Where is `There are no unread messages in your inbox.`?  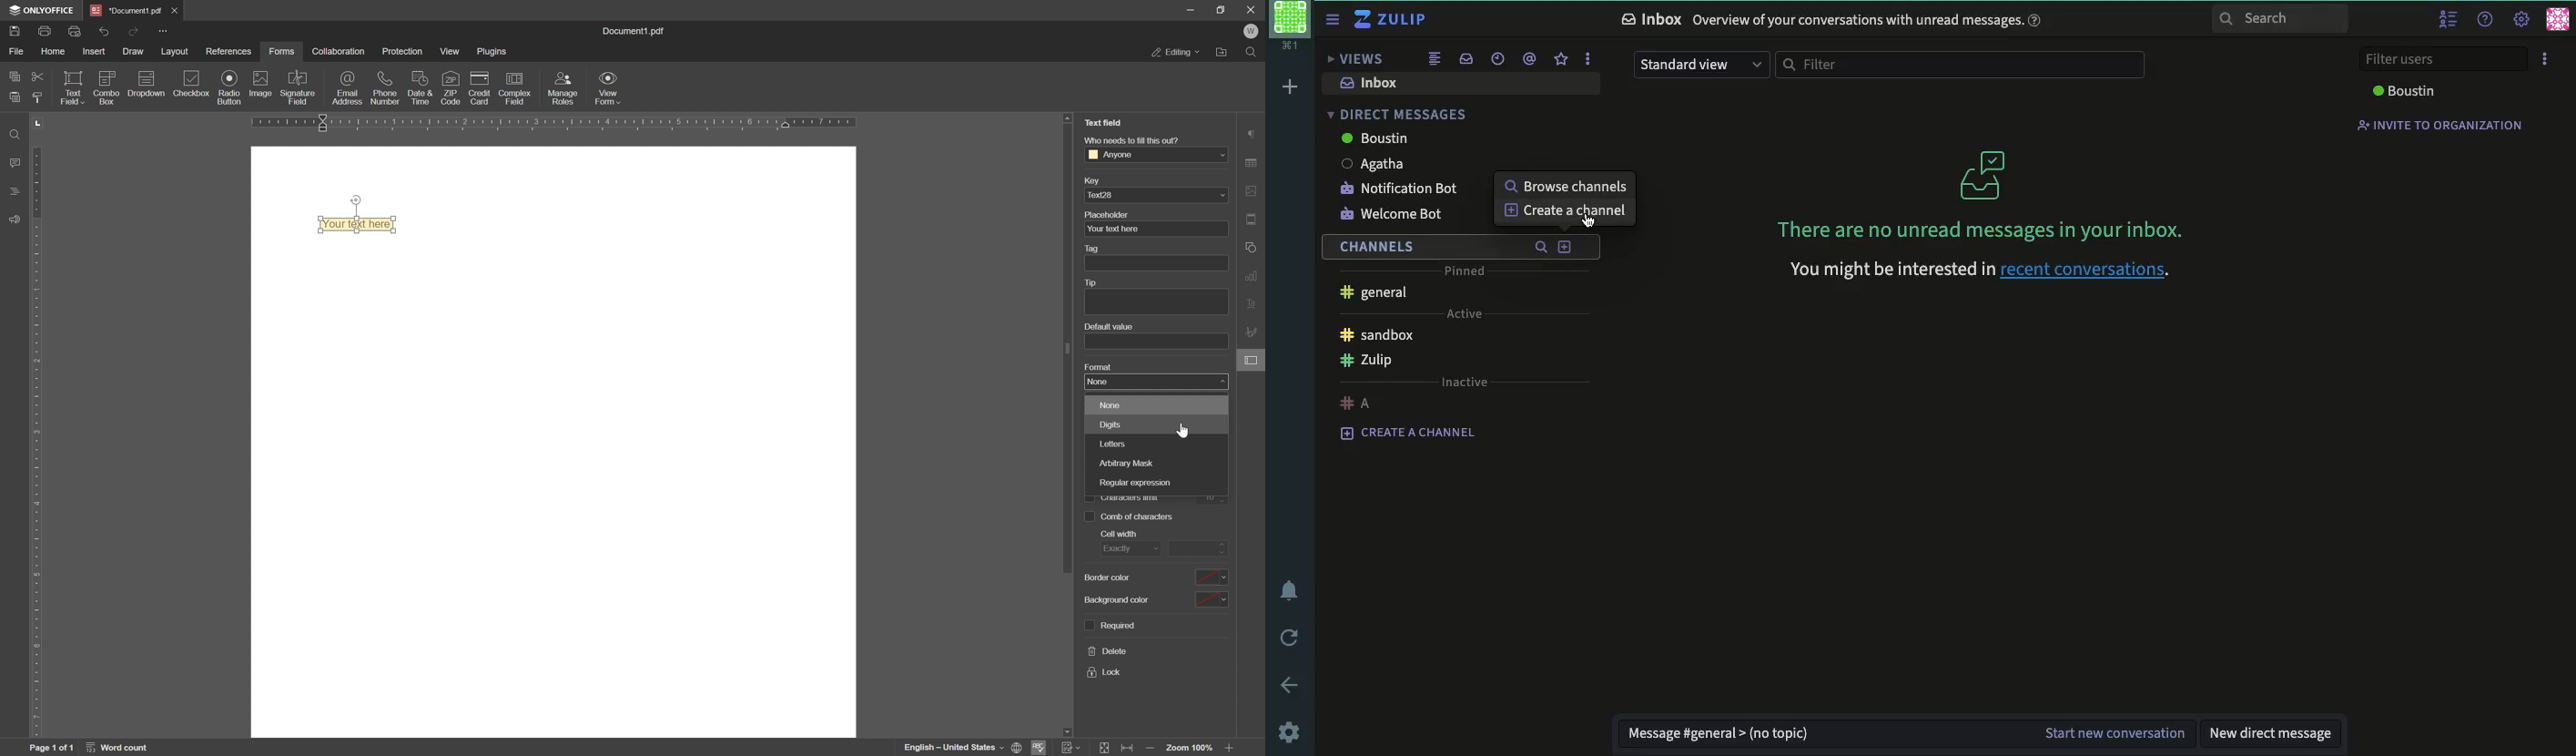 There are no unread messages in your inbox. is located at coordinates (1978, 196).